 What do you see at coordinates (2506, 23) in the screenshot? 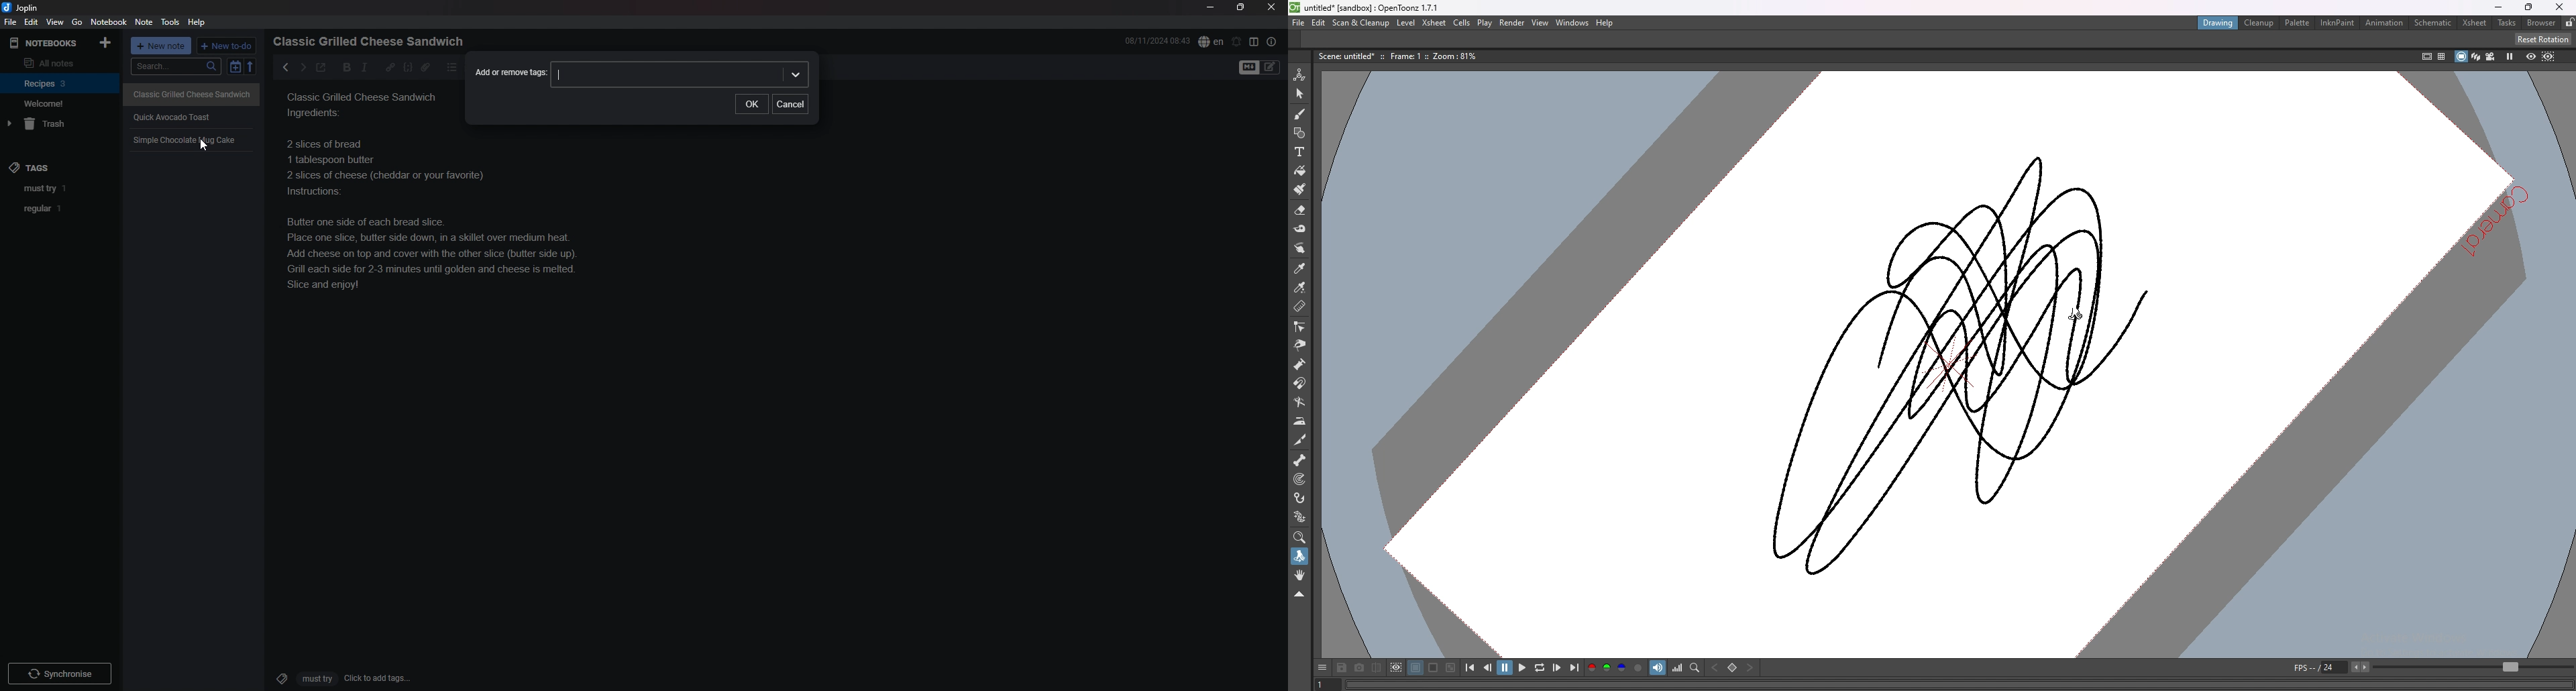
I see `tasks` at bounding box center [2506, 23].